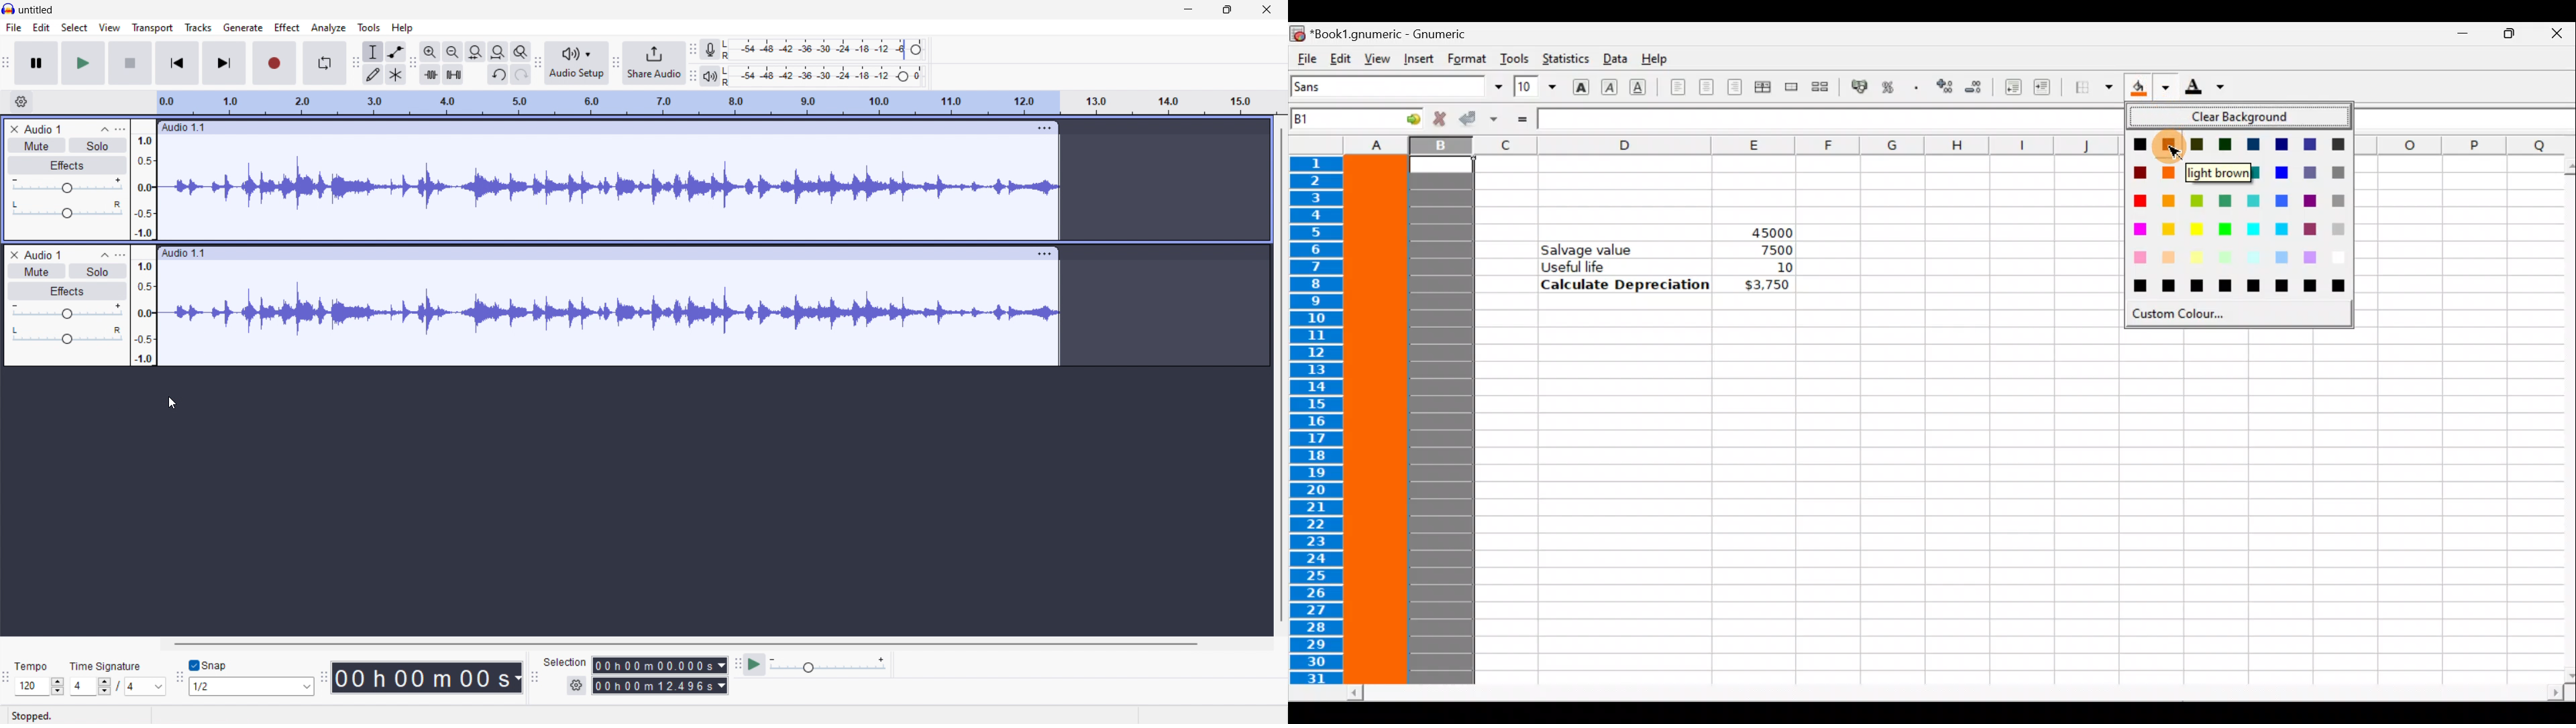 This screenshot has height=728, width=2576. What do you see at coordinates (74, 27) in the screenshot?
I see `select` at bounding box center [74, 27].